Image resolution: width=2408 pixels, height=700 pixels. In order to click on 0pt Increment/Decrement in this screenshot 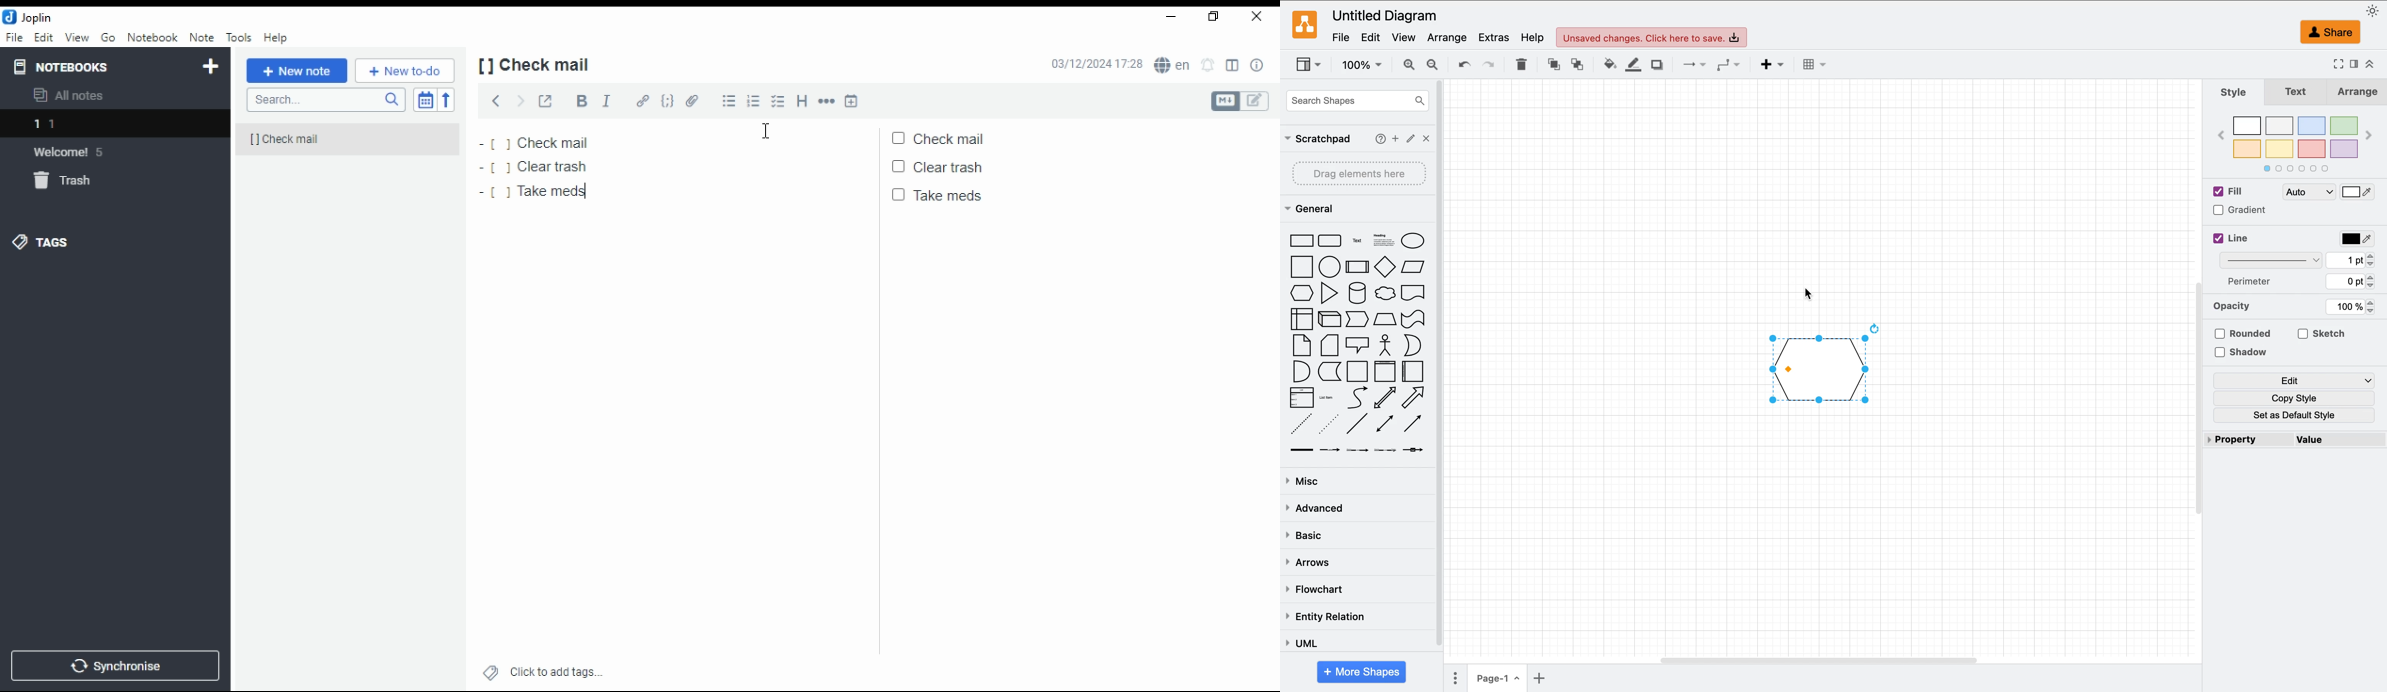, I will do `click(2357, 283)`.